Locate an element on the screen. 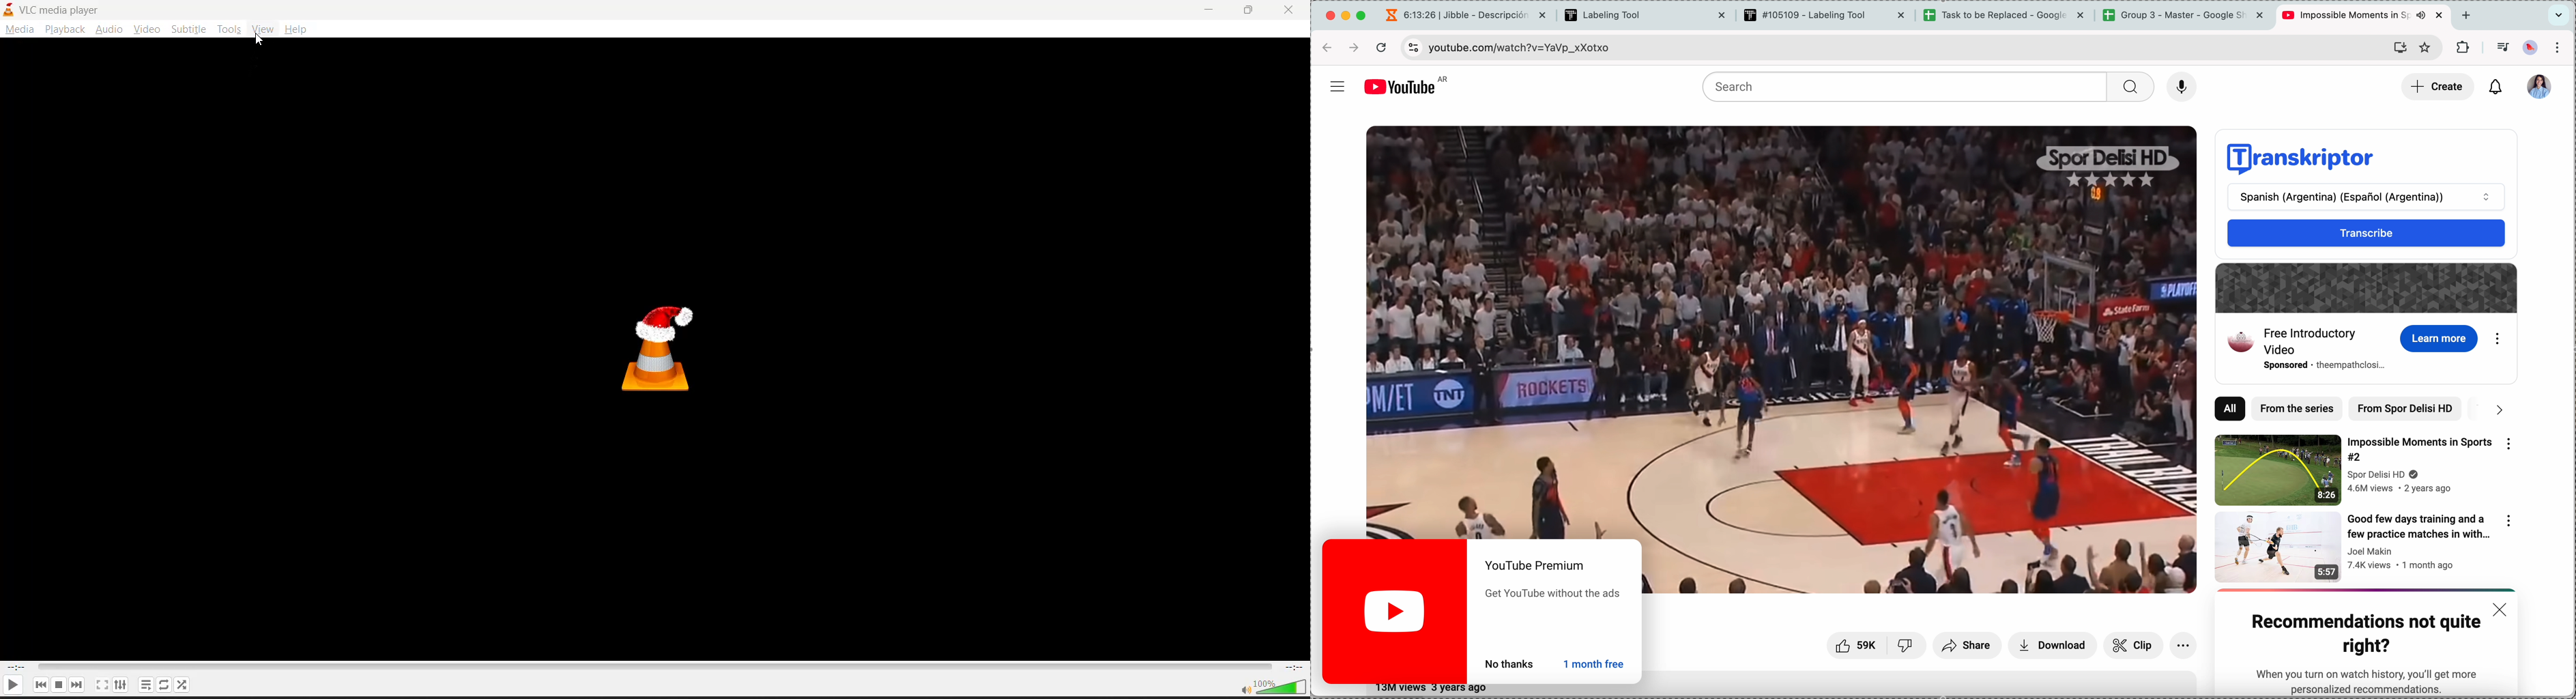 This screenshot has width=2576, height=700. track slider is located at coordinates (654, 668).